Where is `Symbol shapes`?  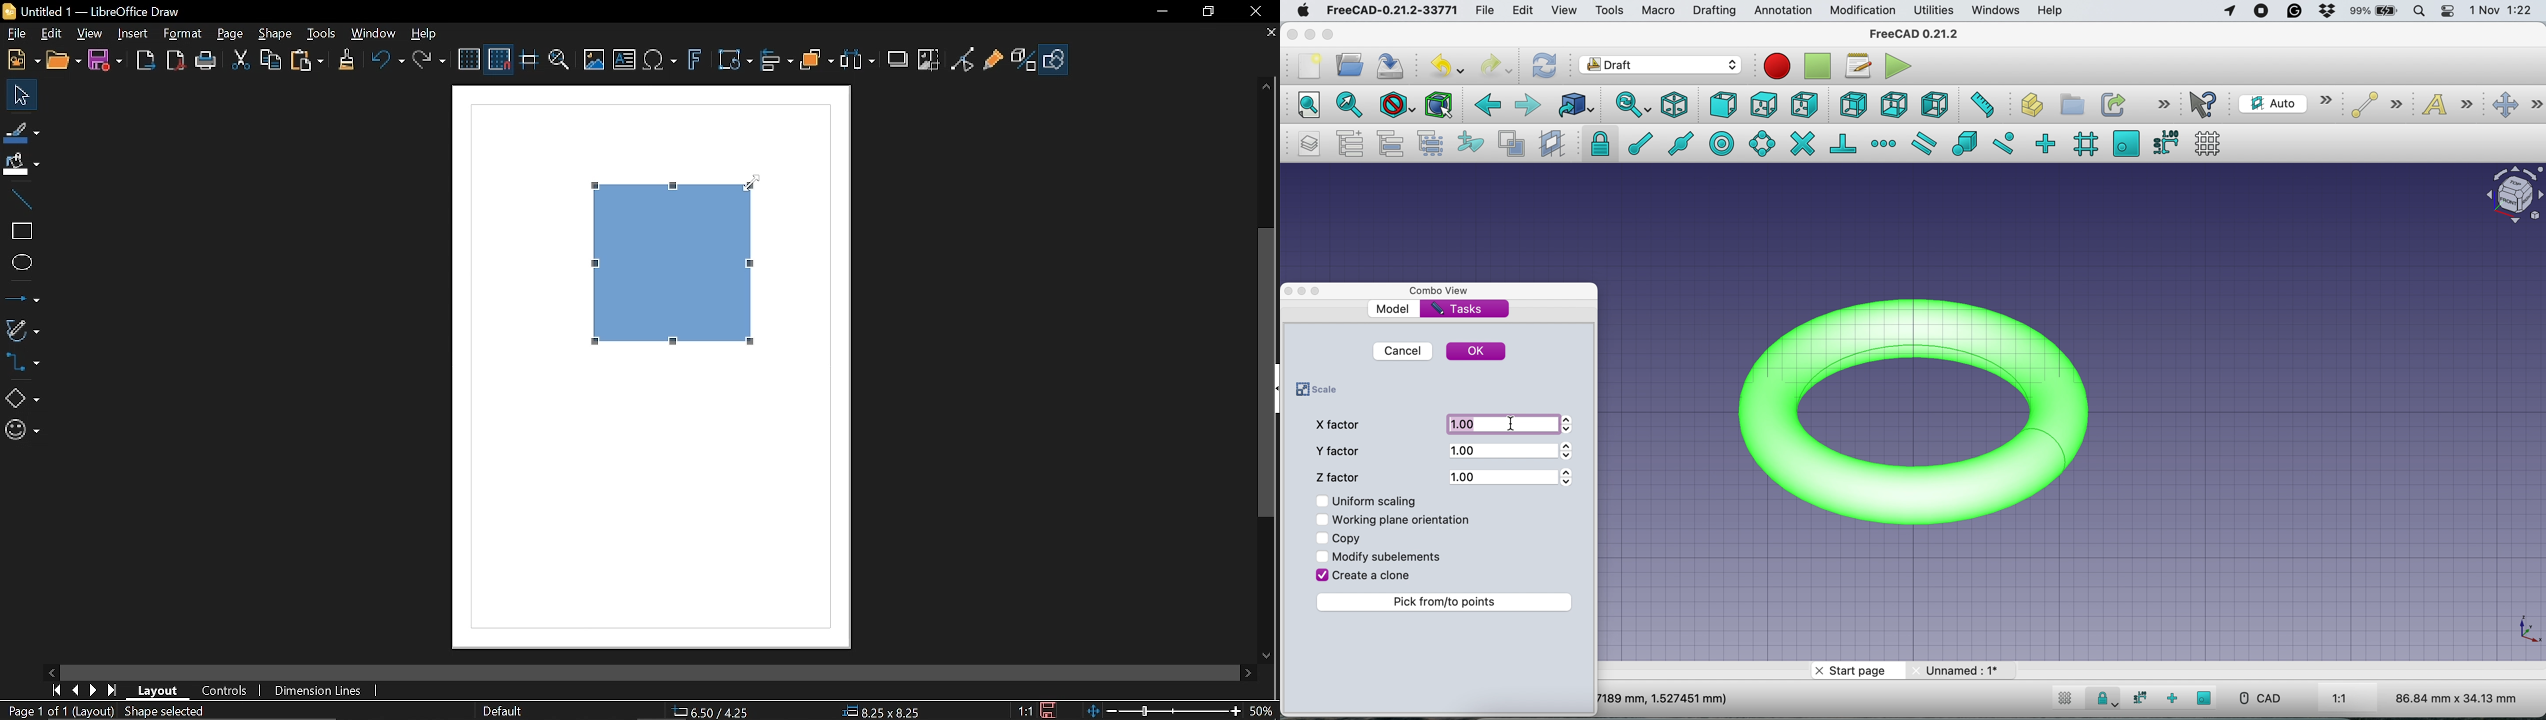 Symbol shapes is located at coordinates (20, 432).